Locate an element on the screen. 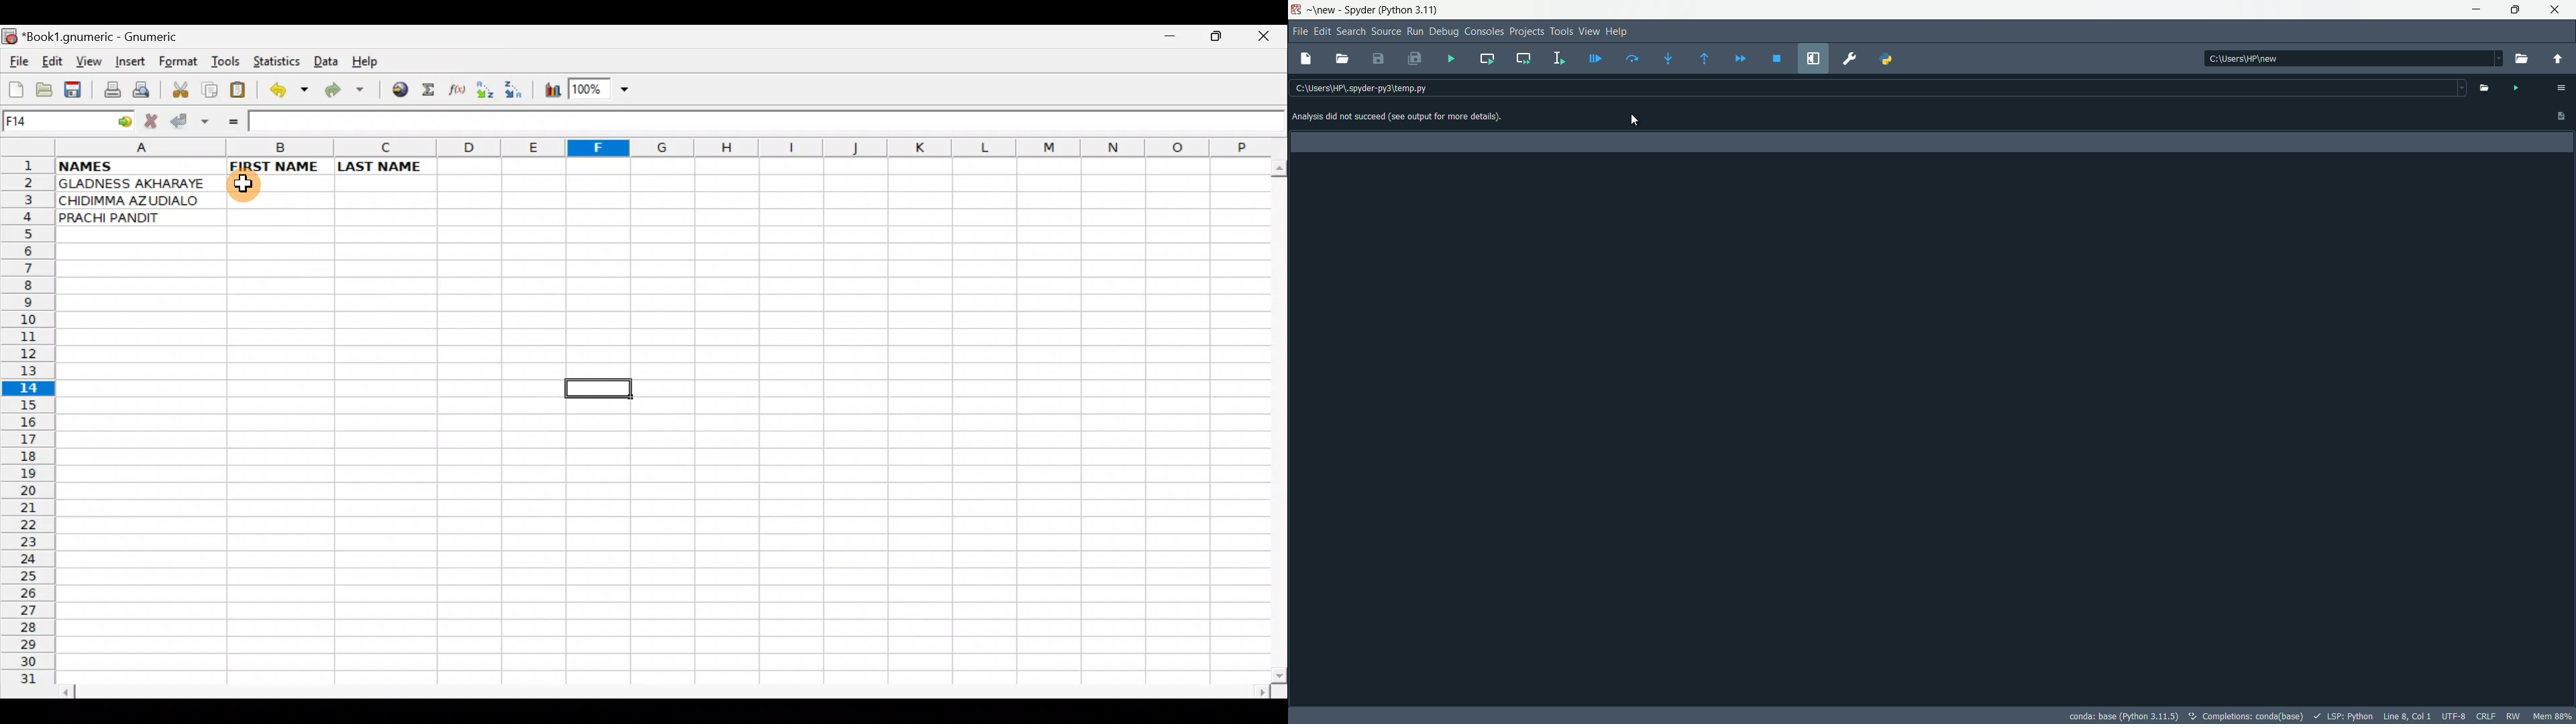 The image size is (2576, 728). run file is located at coordinates (2518, 87).